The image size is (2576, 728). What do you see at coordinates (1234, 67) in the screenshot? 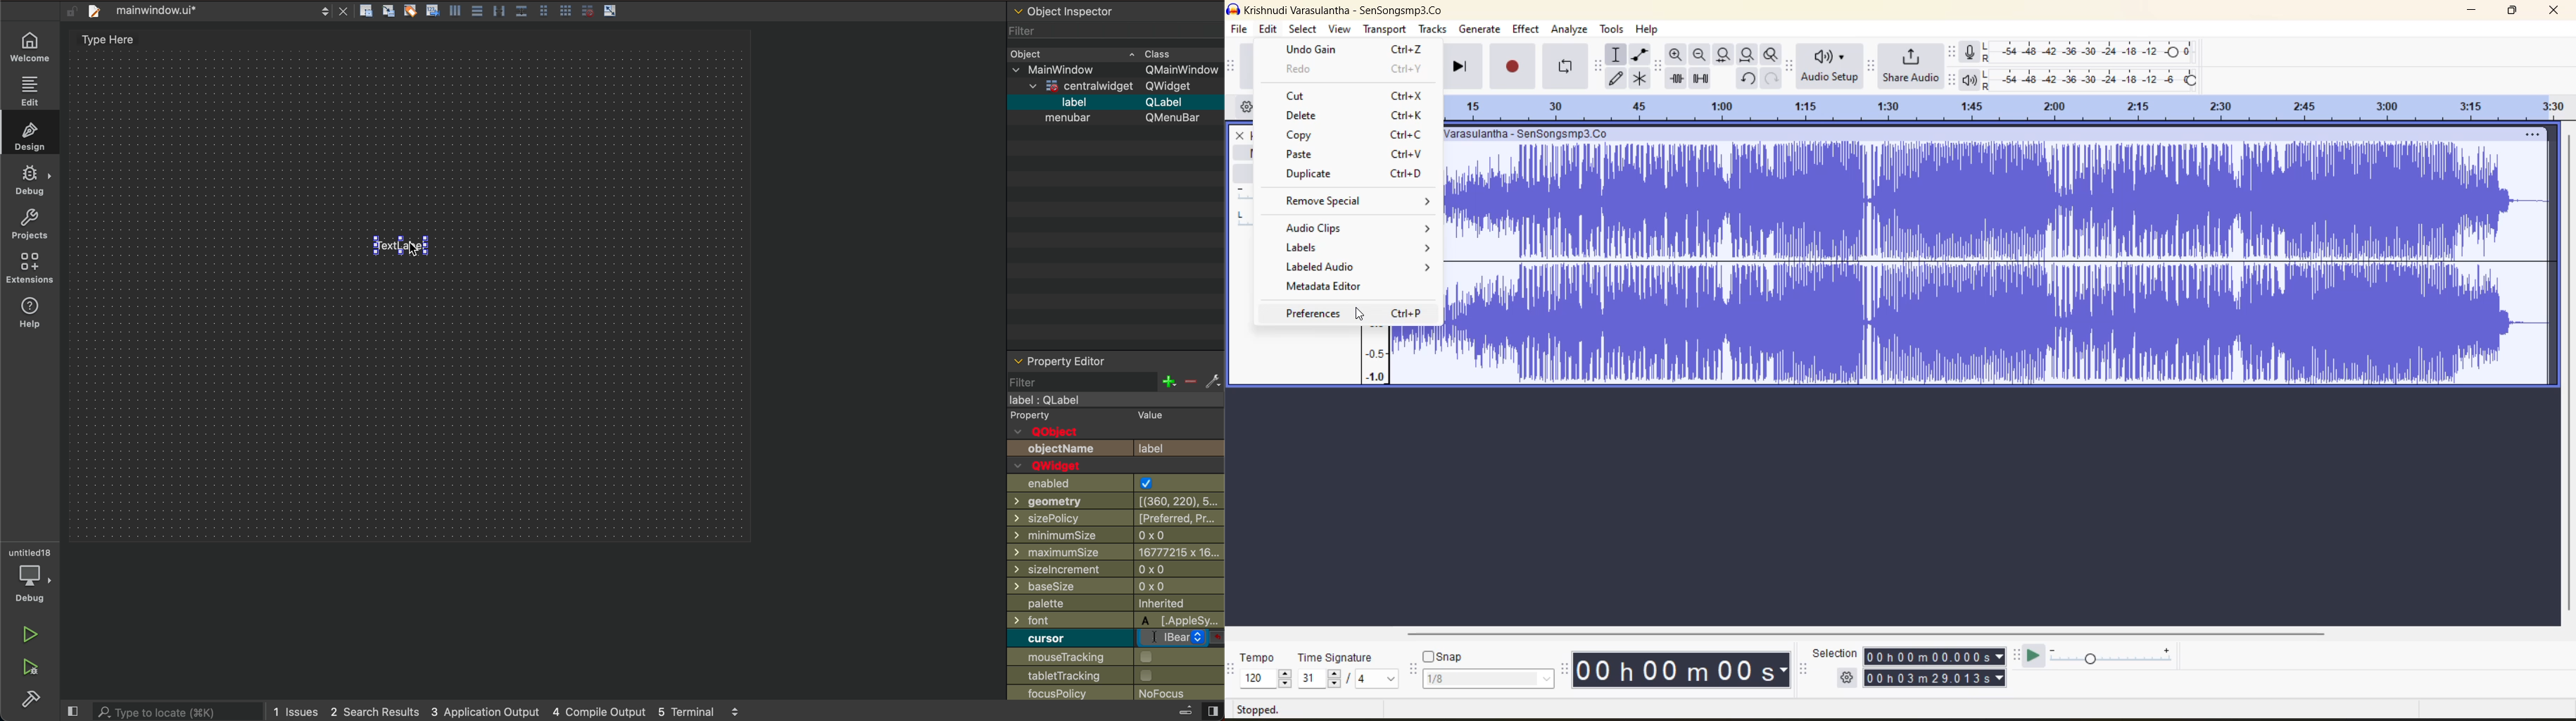
I see `transport tool bar` at bounding box center [1234, 67].